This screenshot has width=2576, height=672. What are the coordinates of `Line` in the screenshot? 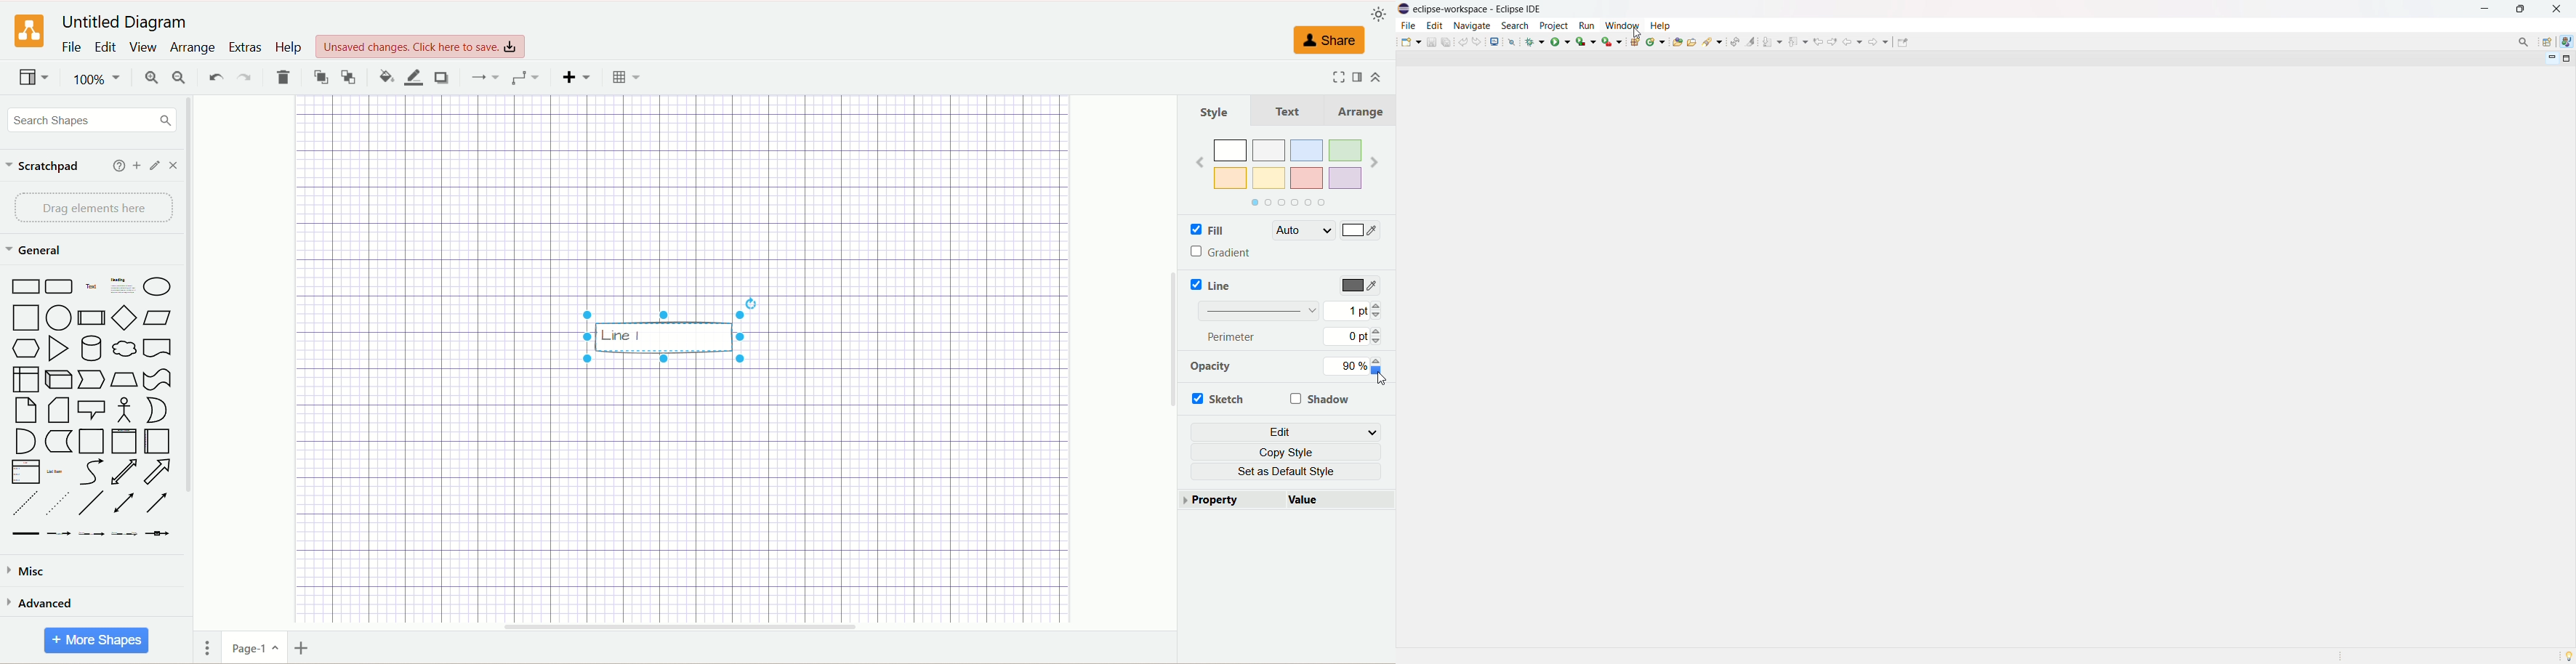 It's located at (92, 504).